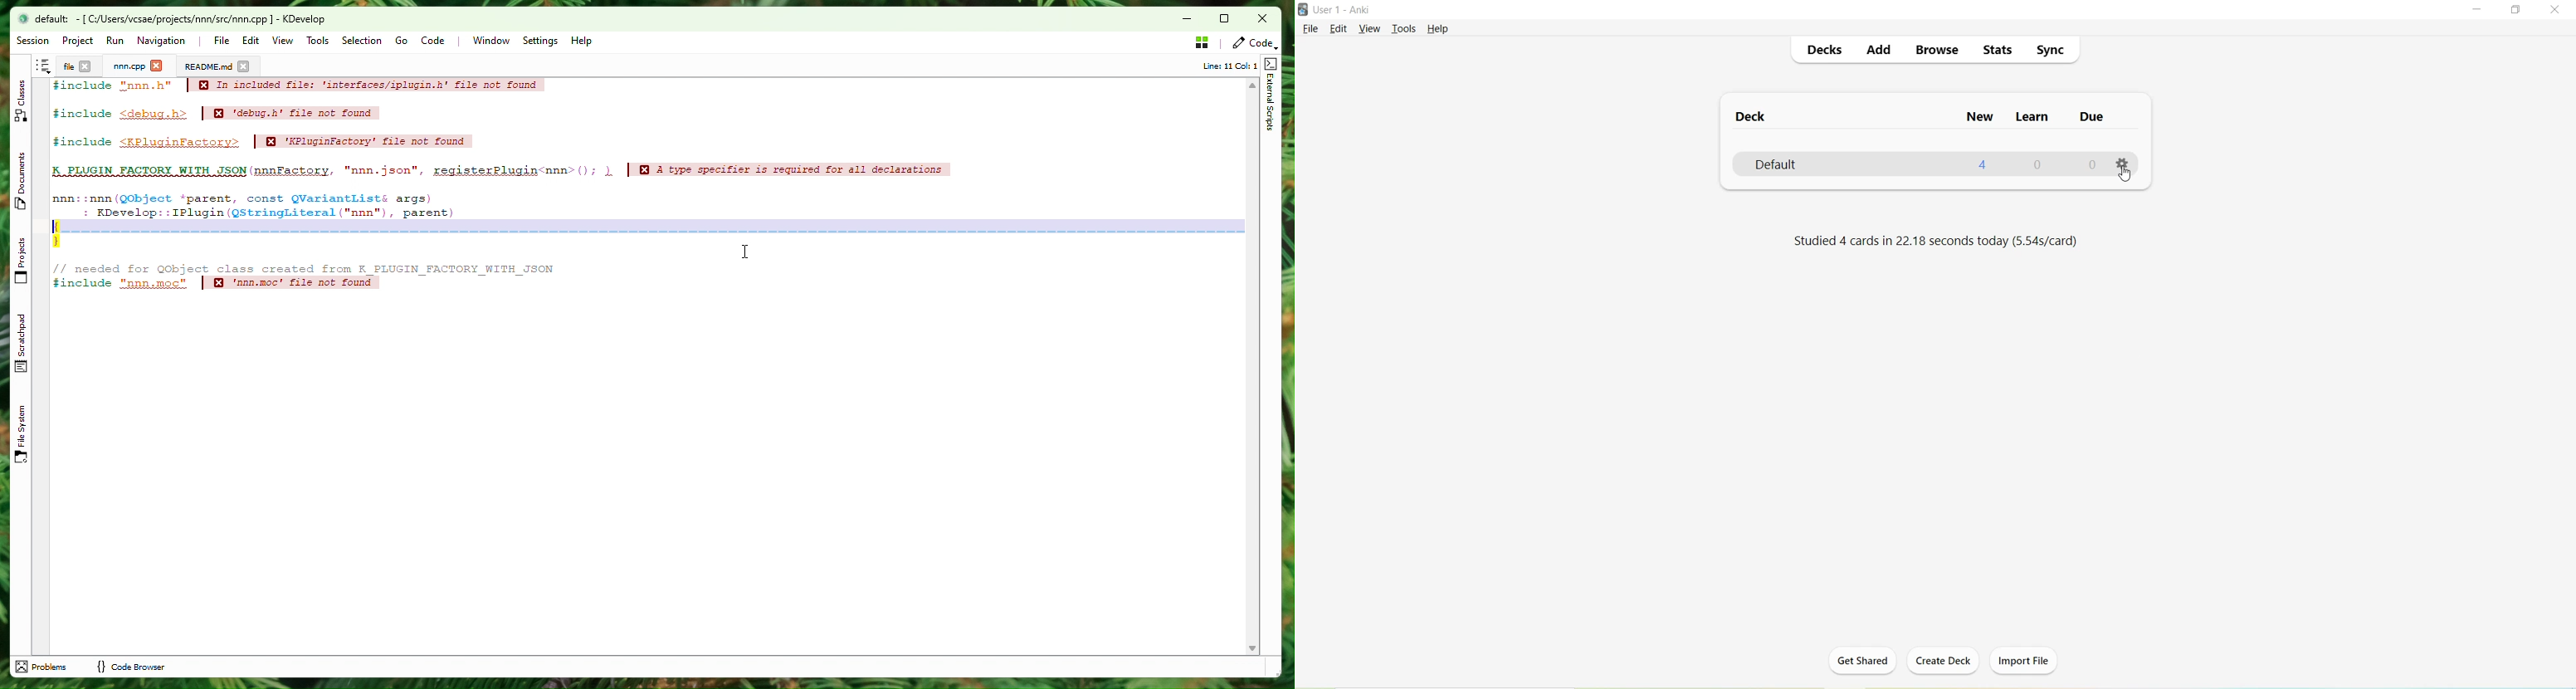  I want to click on Browse, so click(1938, 52).